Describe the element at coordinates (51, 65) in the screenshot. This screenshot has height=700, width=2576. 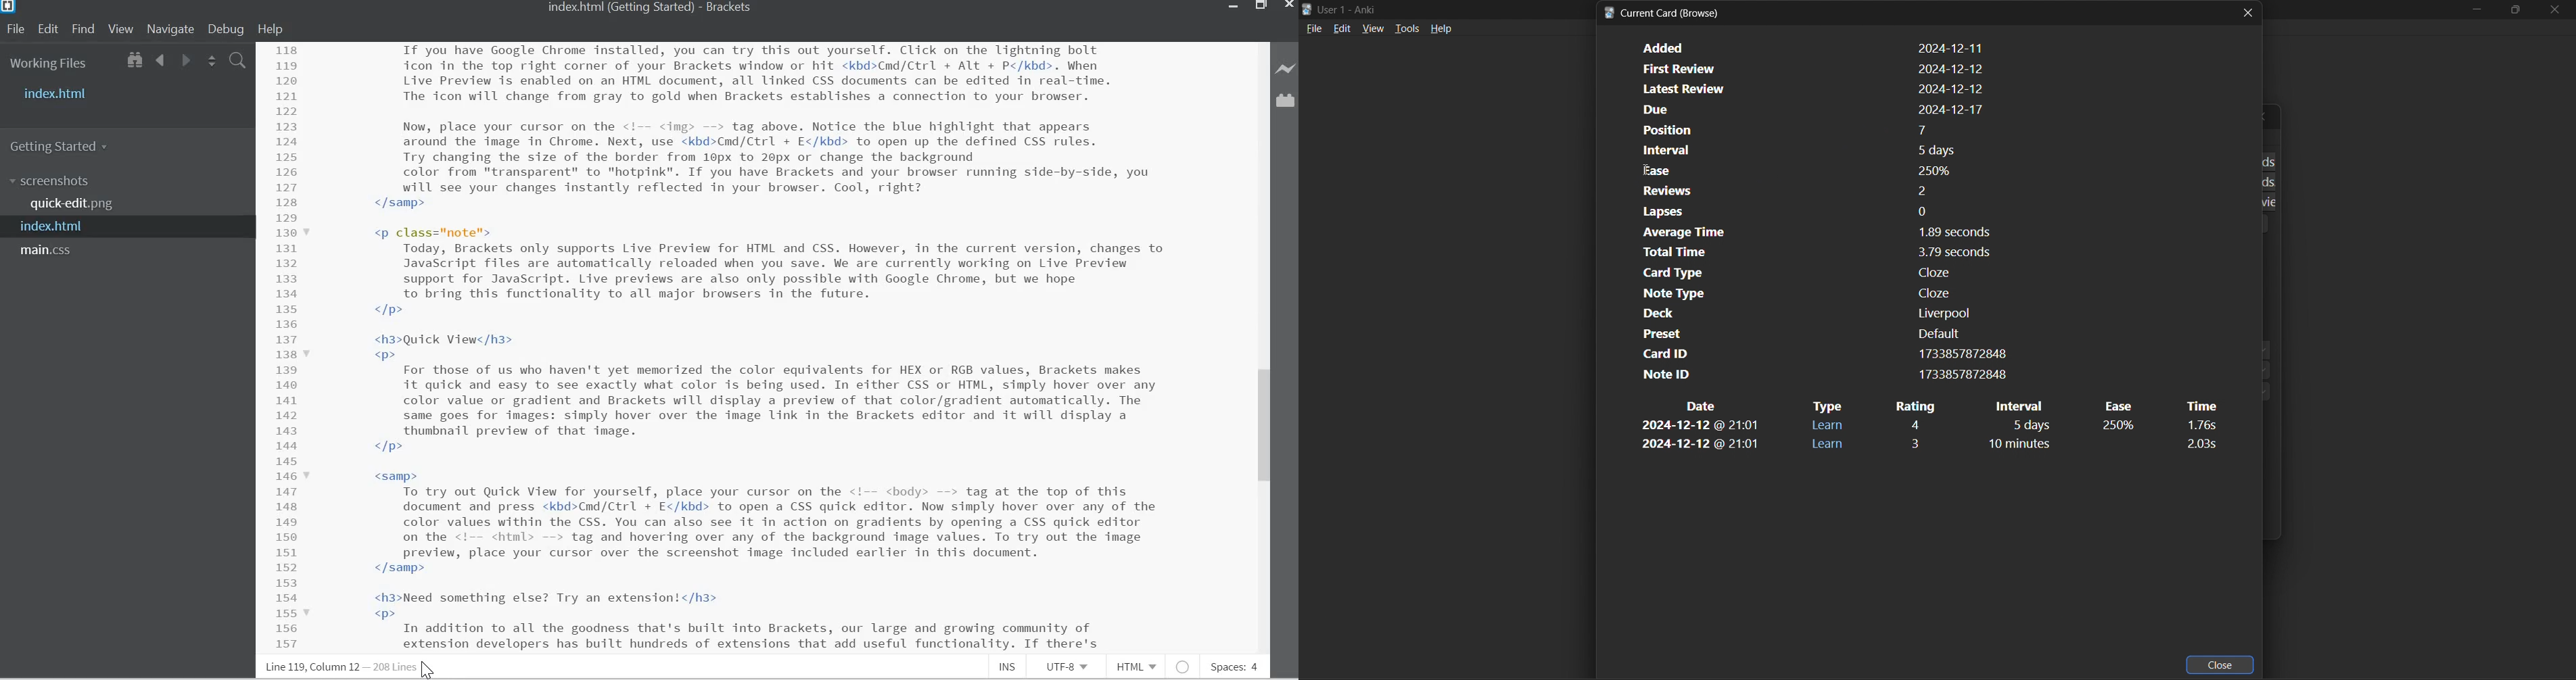
I see `Working Files` at that location.